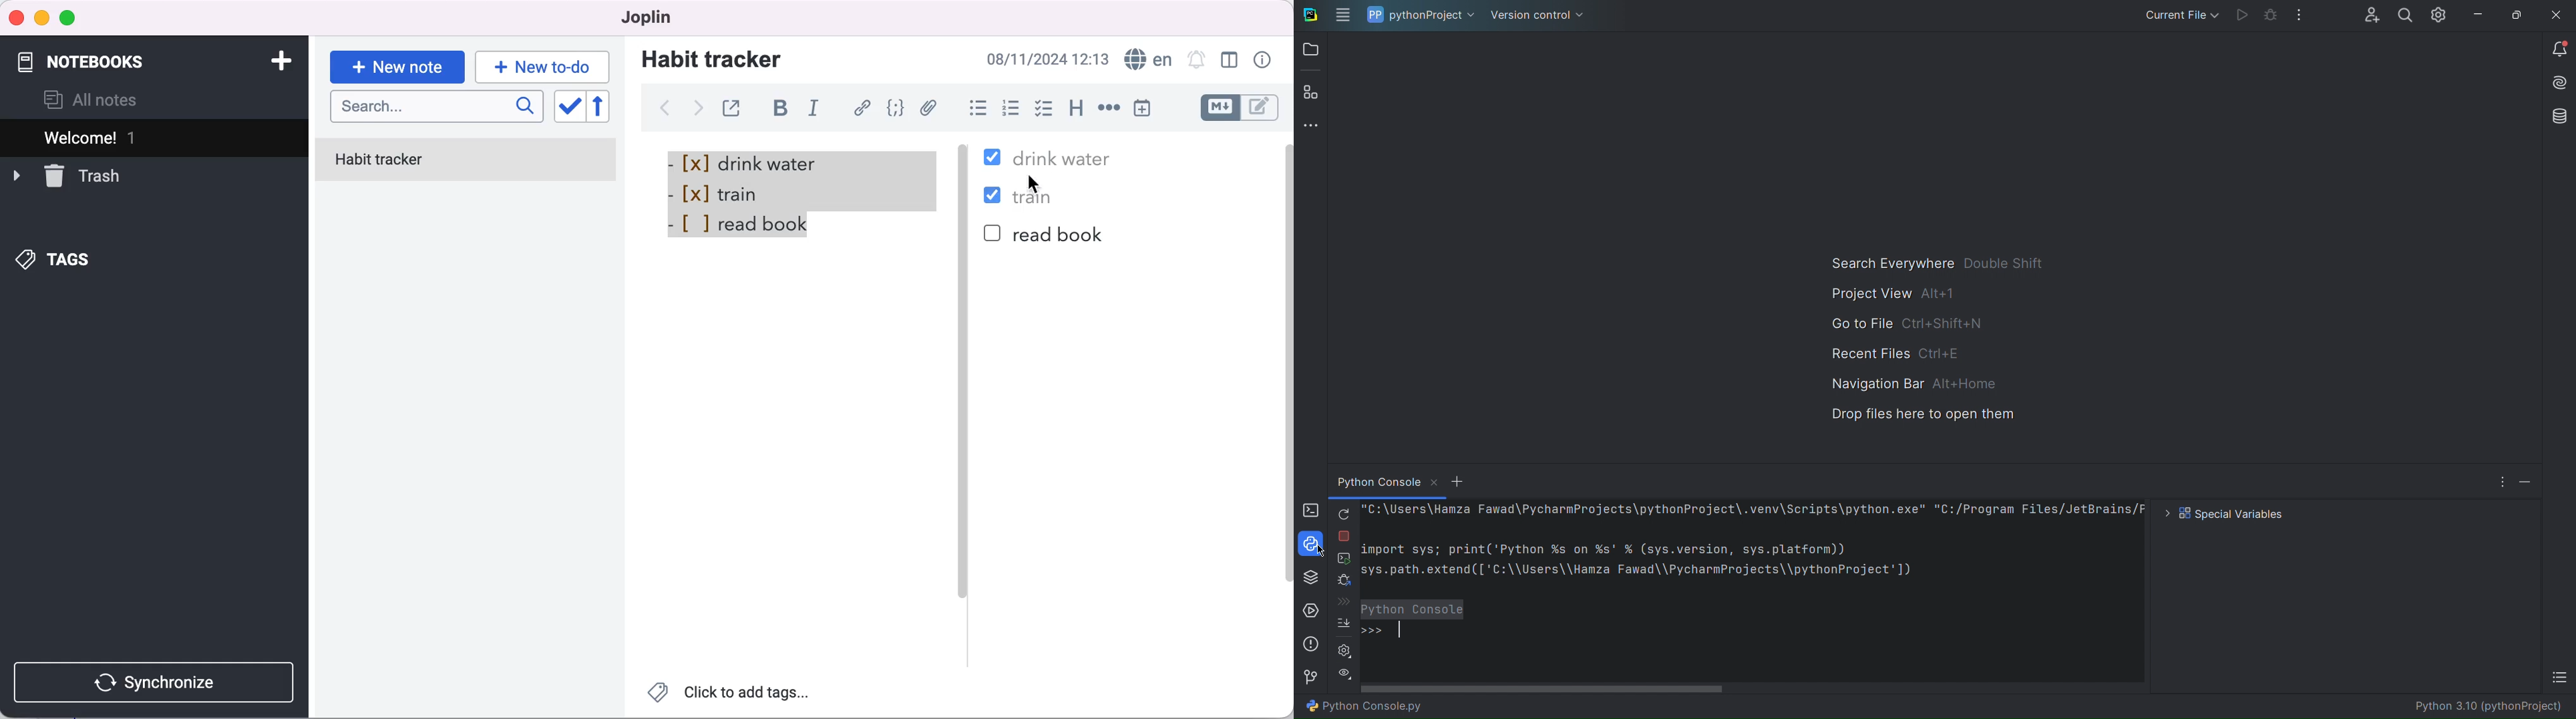 This screenshot has height=728, width=2576. Describe the element at coordinates (1196, 59) in the screenshot. I see `set alarm` at that location.